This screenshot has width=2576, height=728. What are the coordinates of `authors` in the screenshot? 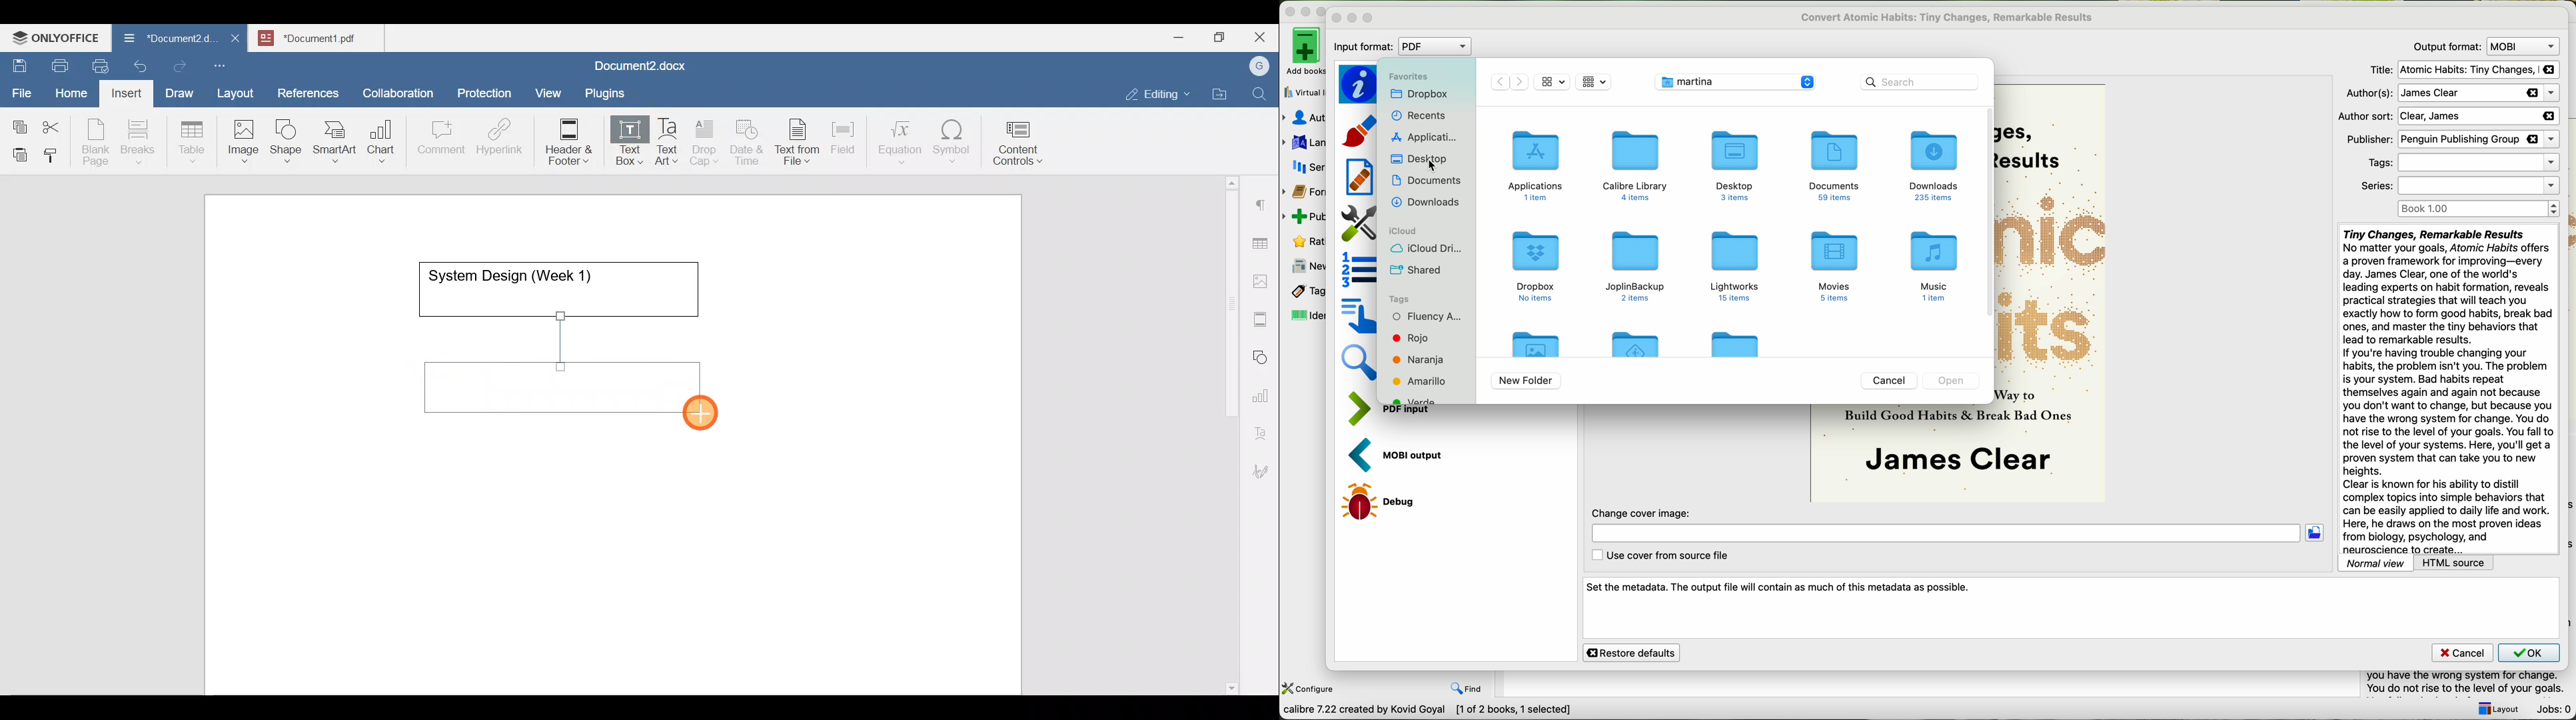 It's located at (1304, 117).